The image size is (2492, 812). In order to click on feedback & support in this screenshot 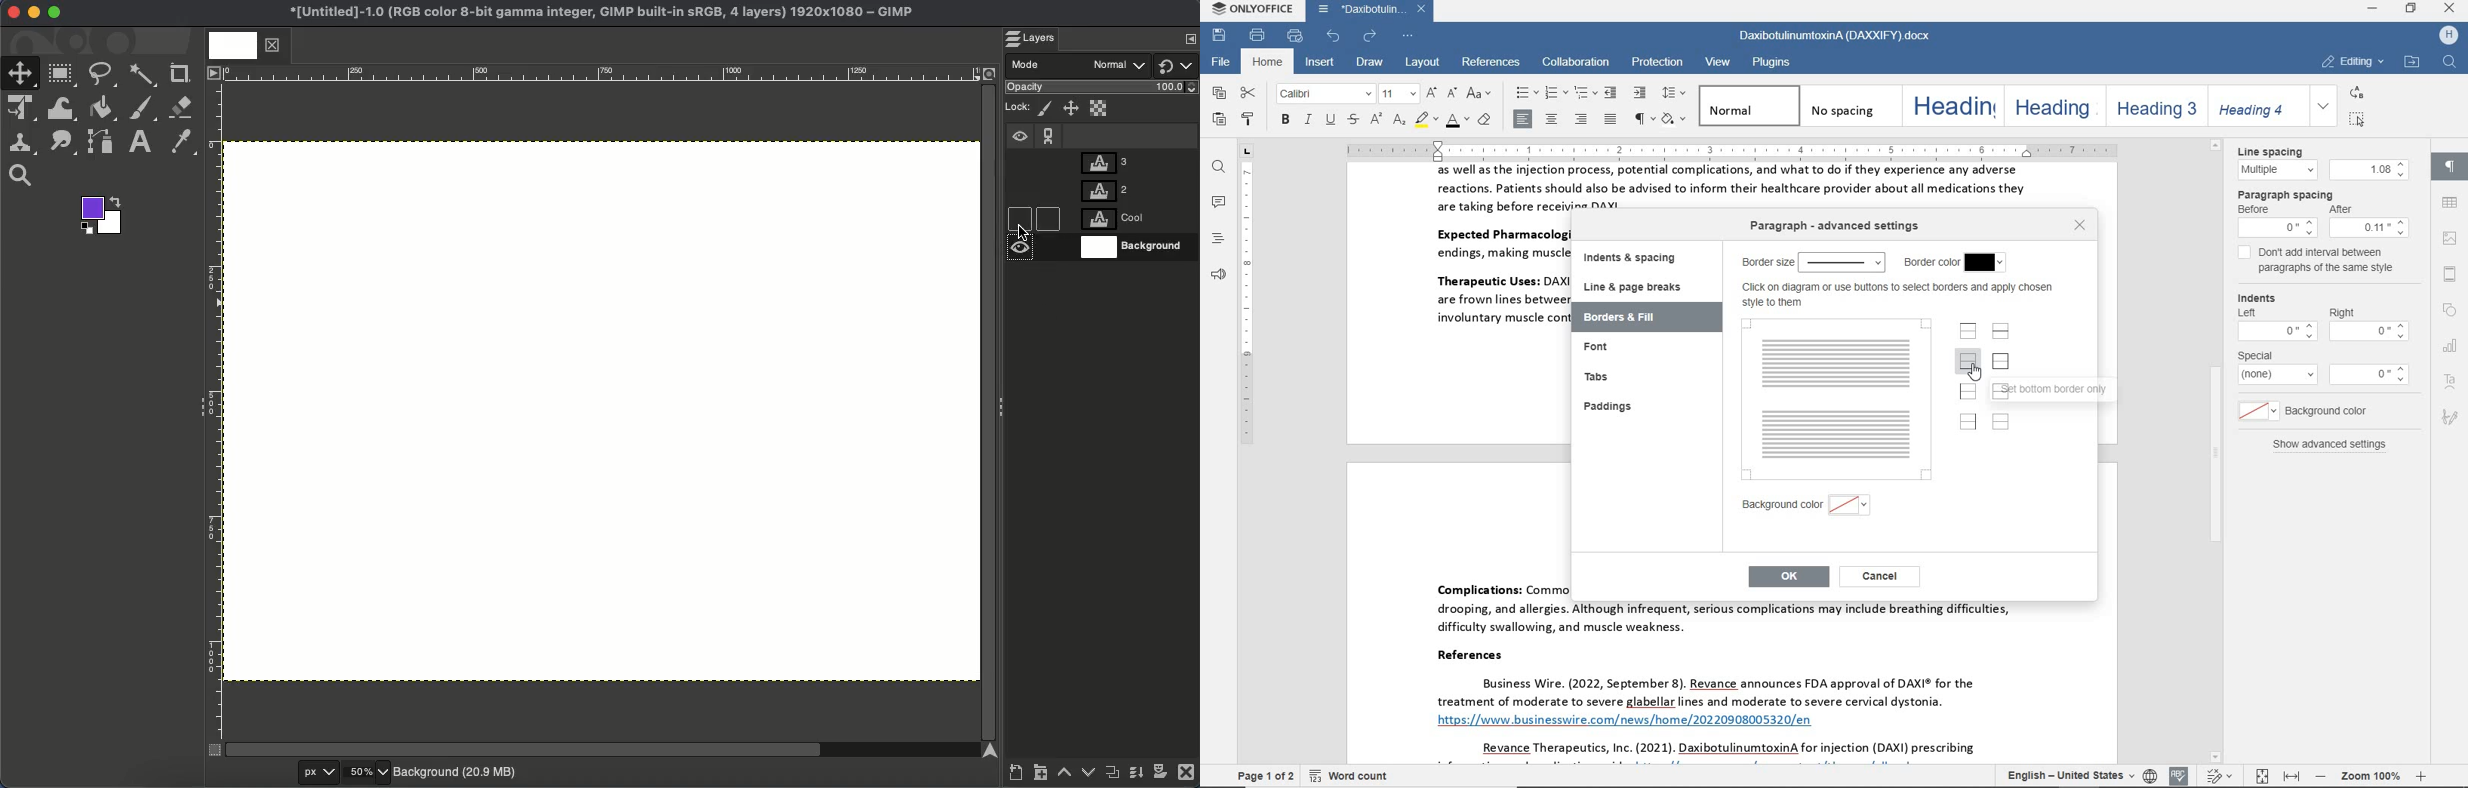, I will do `click(1216, 275)`.